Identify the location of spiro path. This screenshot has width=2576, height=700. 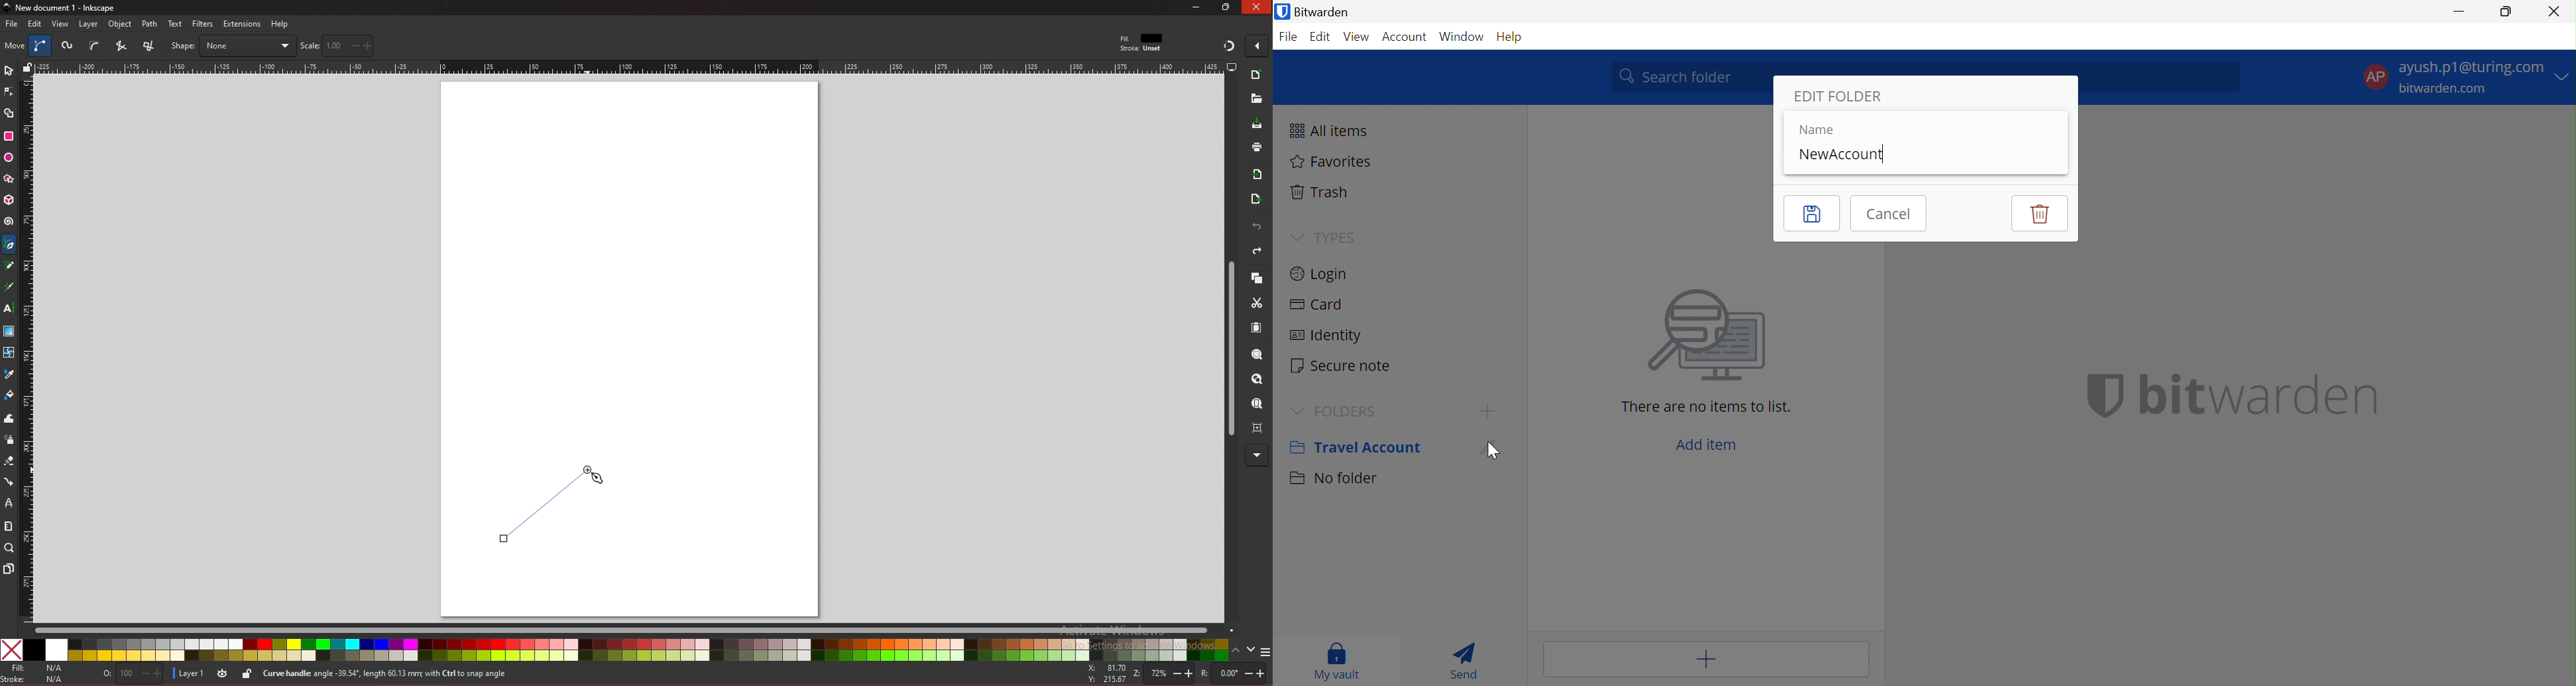
(68, 46).